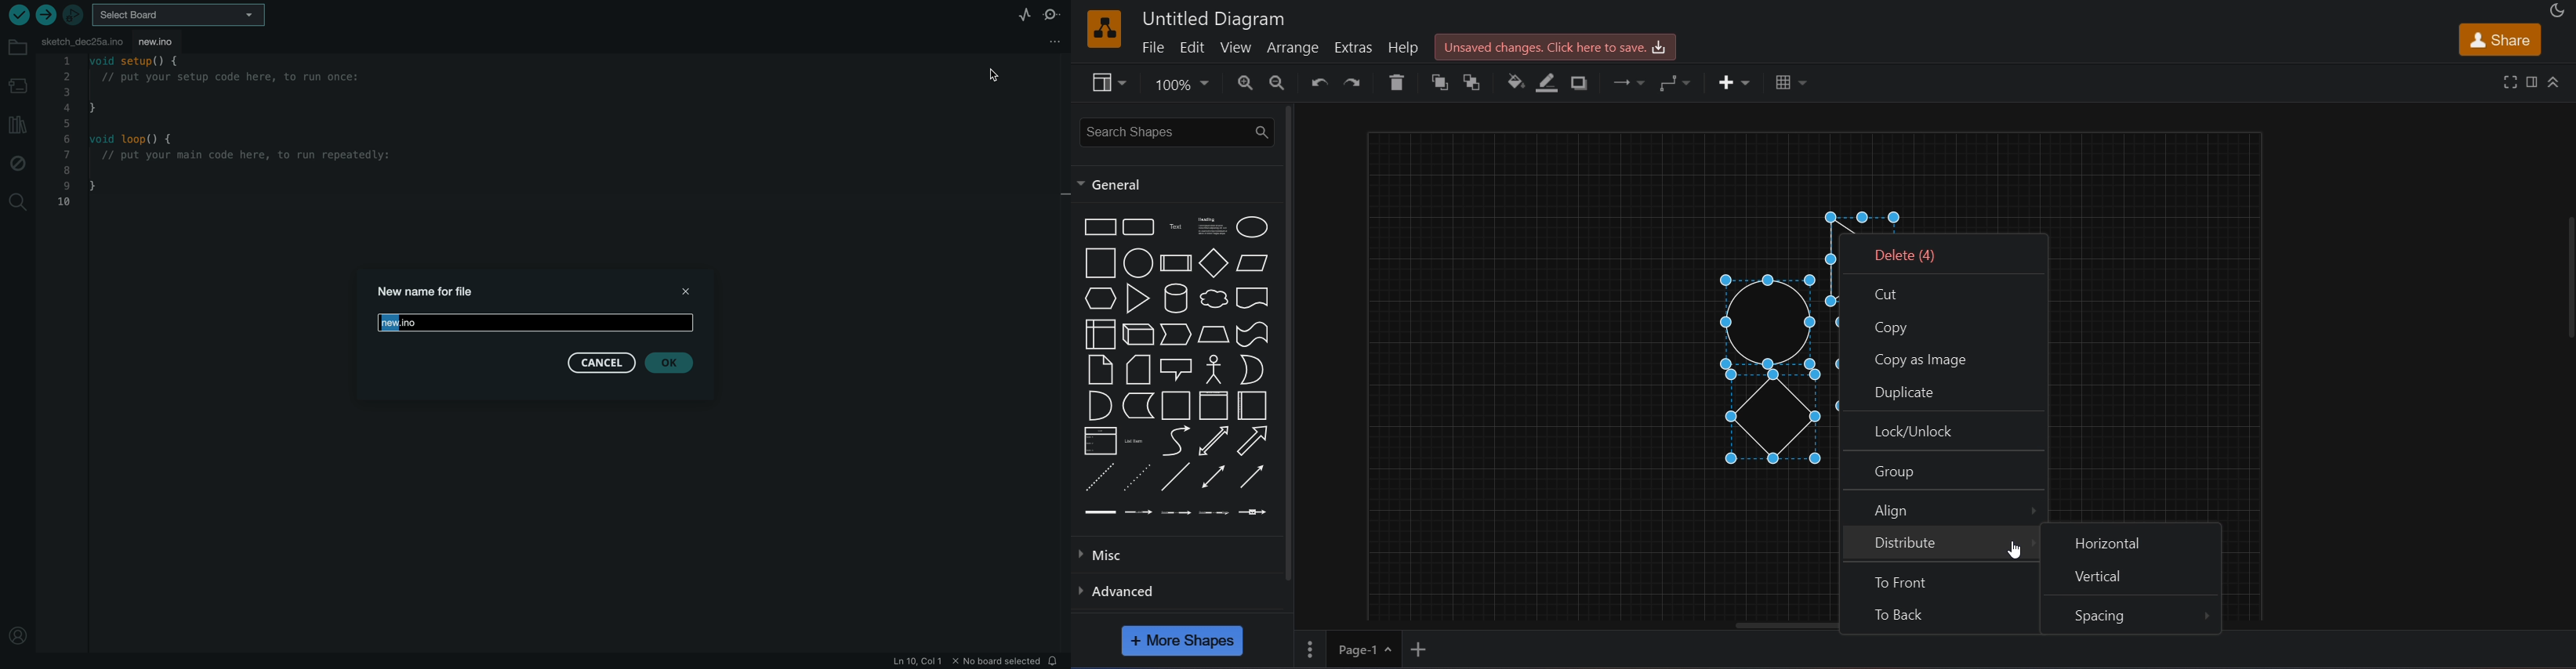  I want to click on vertical container, so click(1211, 407).